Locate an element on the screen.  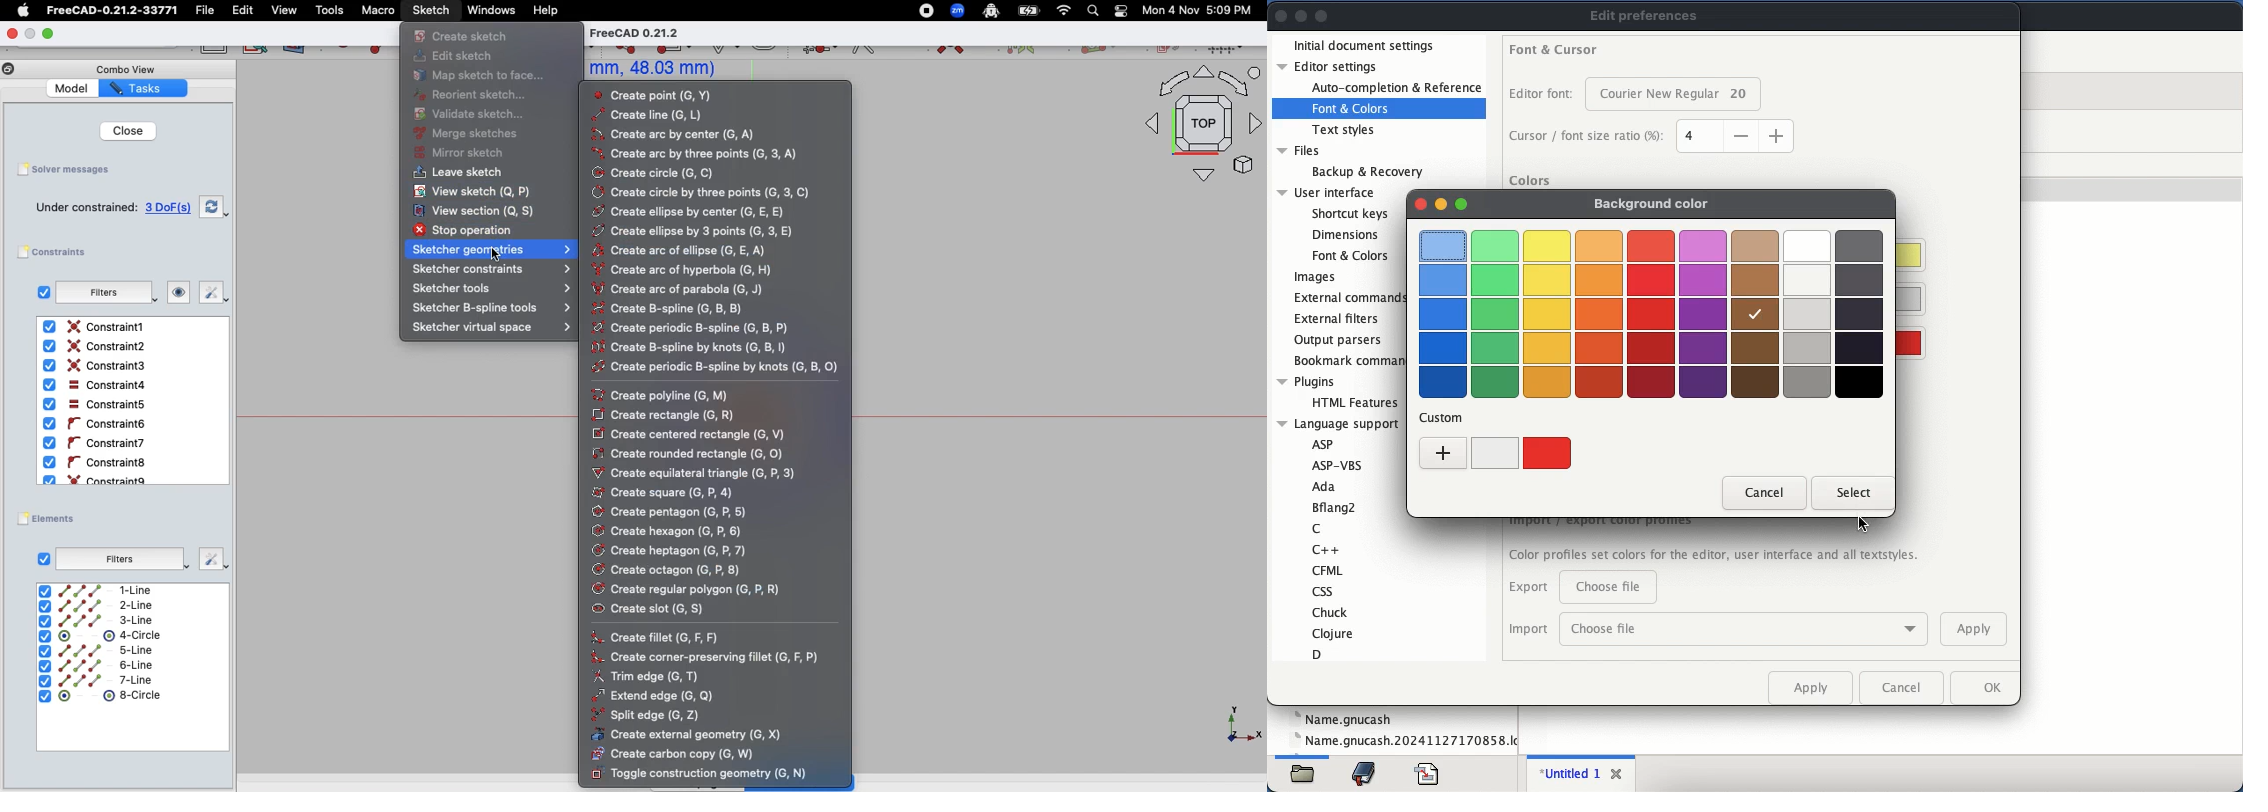
export is located at coordinates (1529, 586).